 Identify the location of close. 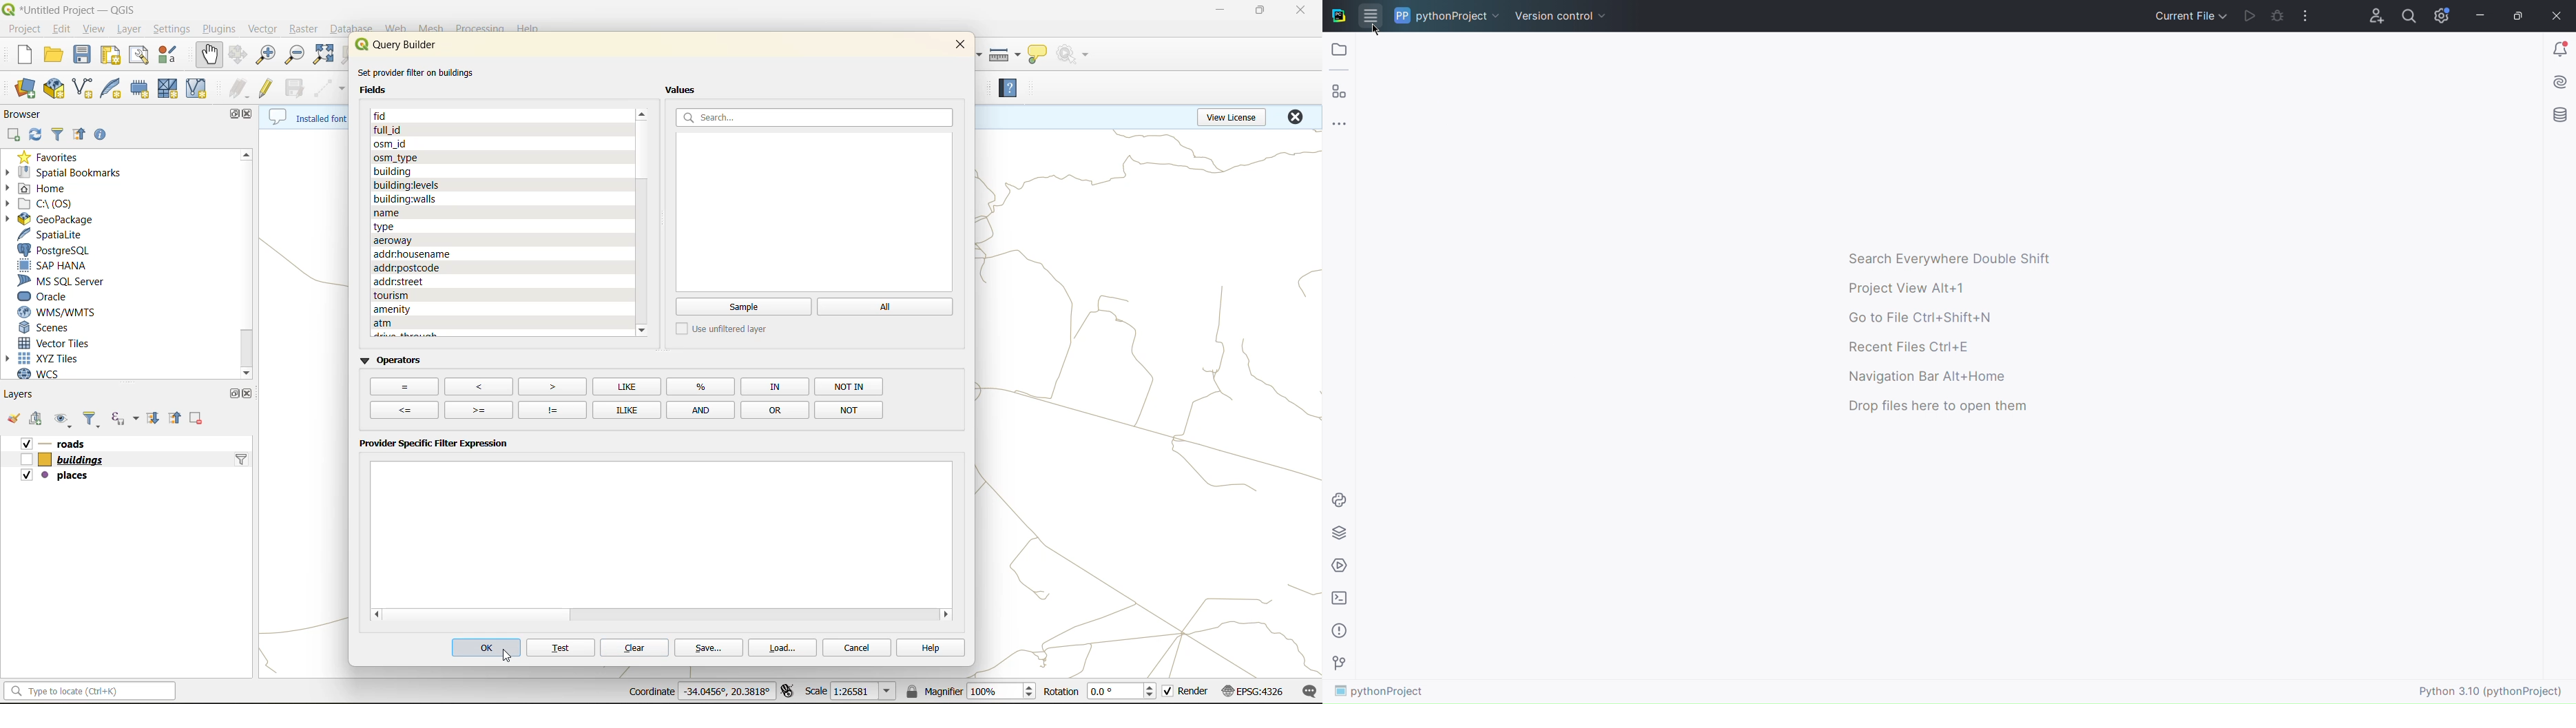
(251, 113).